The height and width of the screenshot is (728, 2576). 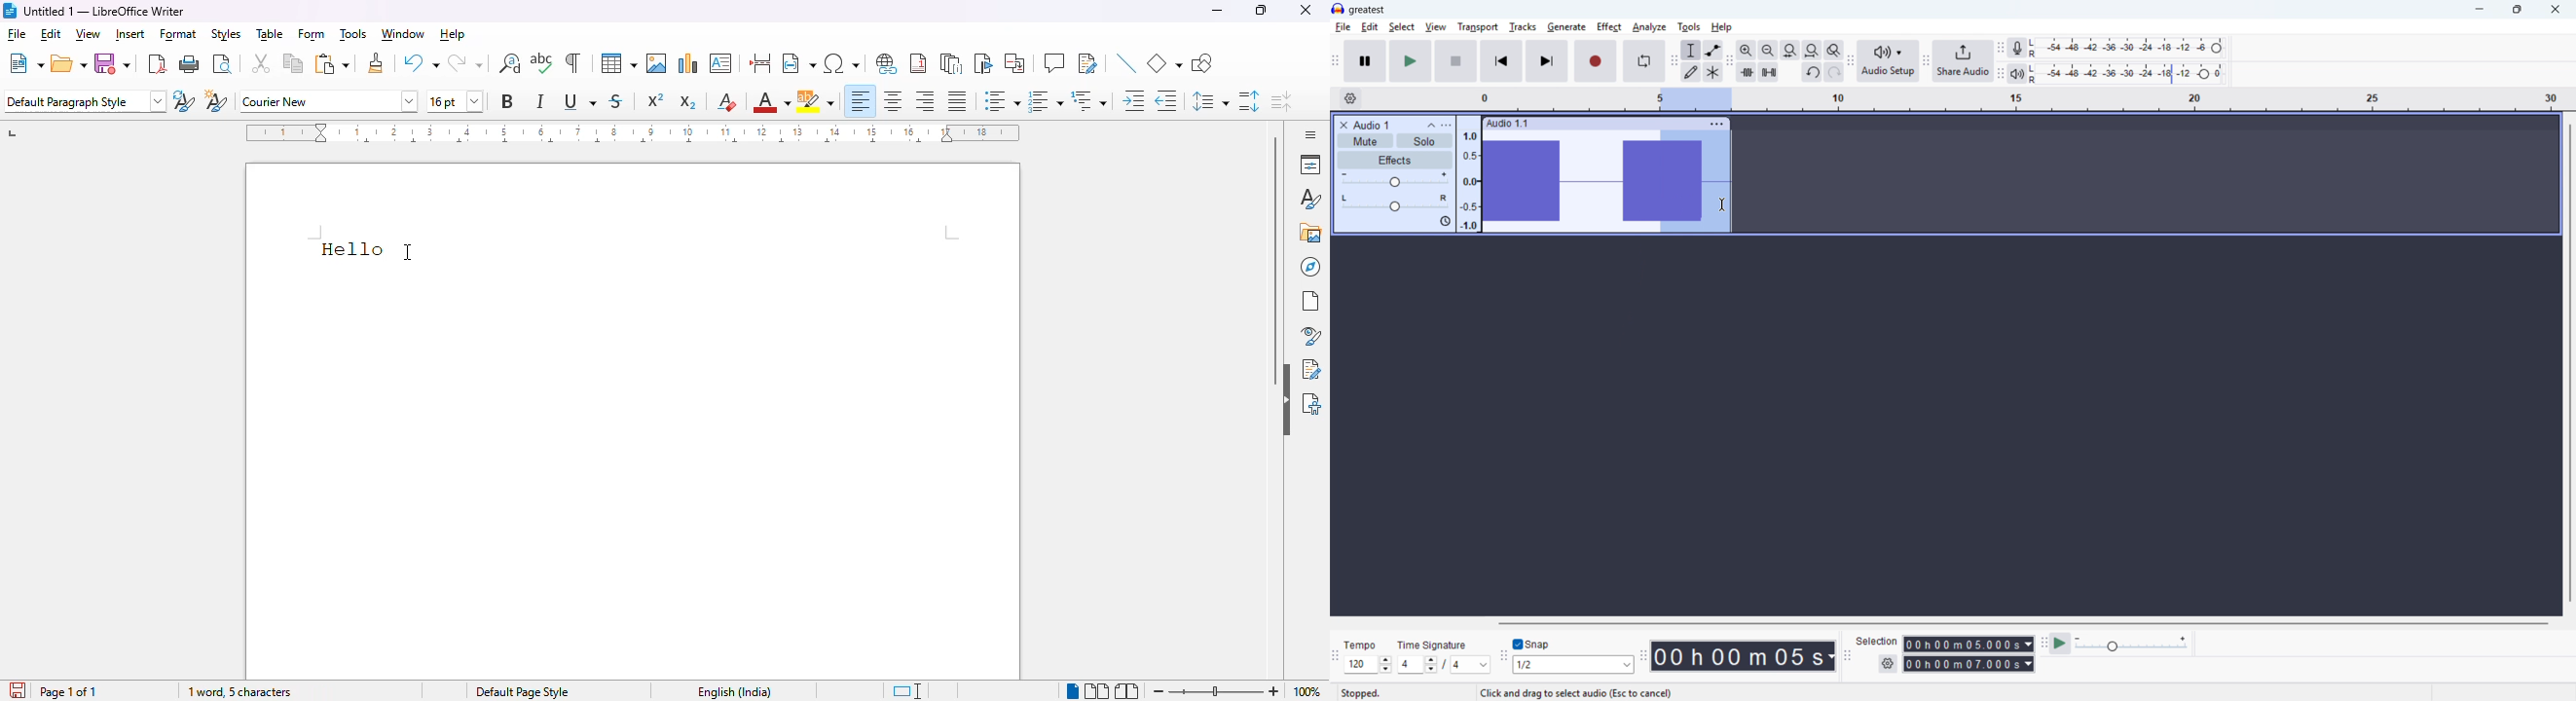 What do you see at coordinates (1768, 72) in the screenshot?
I see `Silence audio selection ` at bounding box center [1768, 72].